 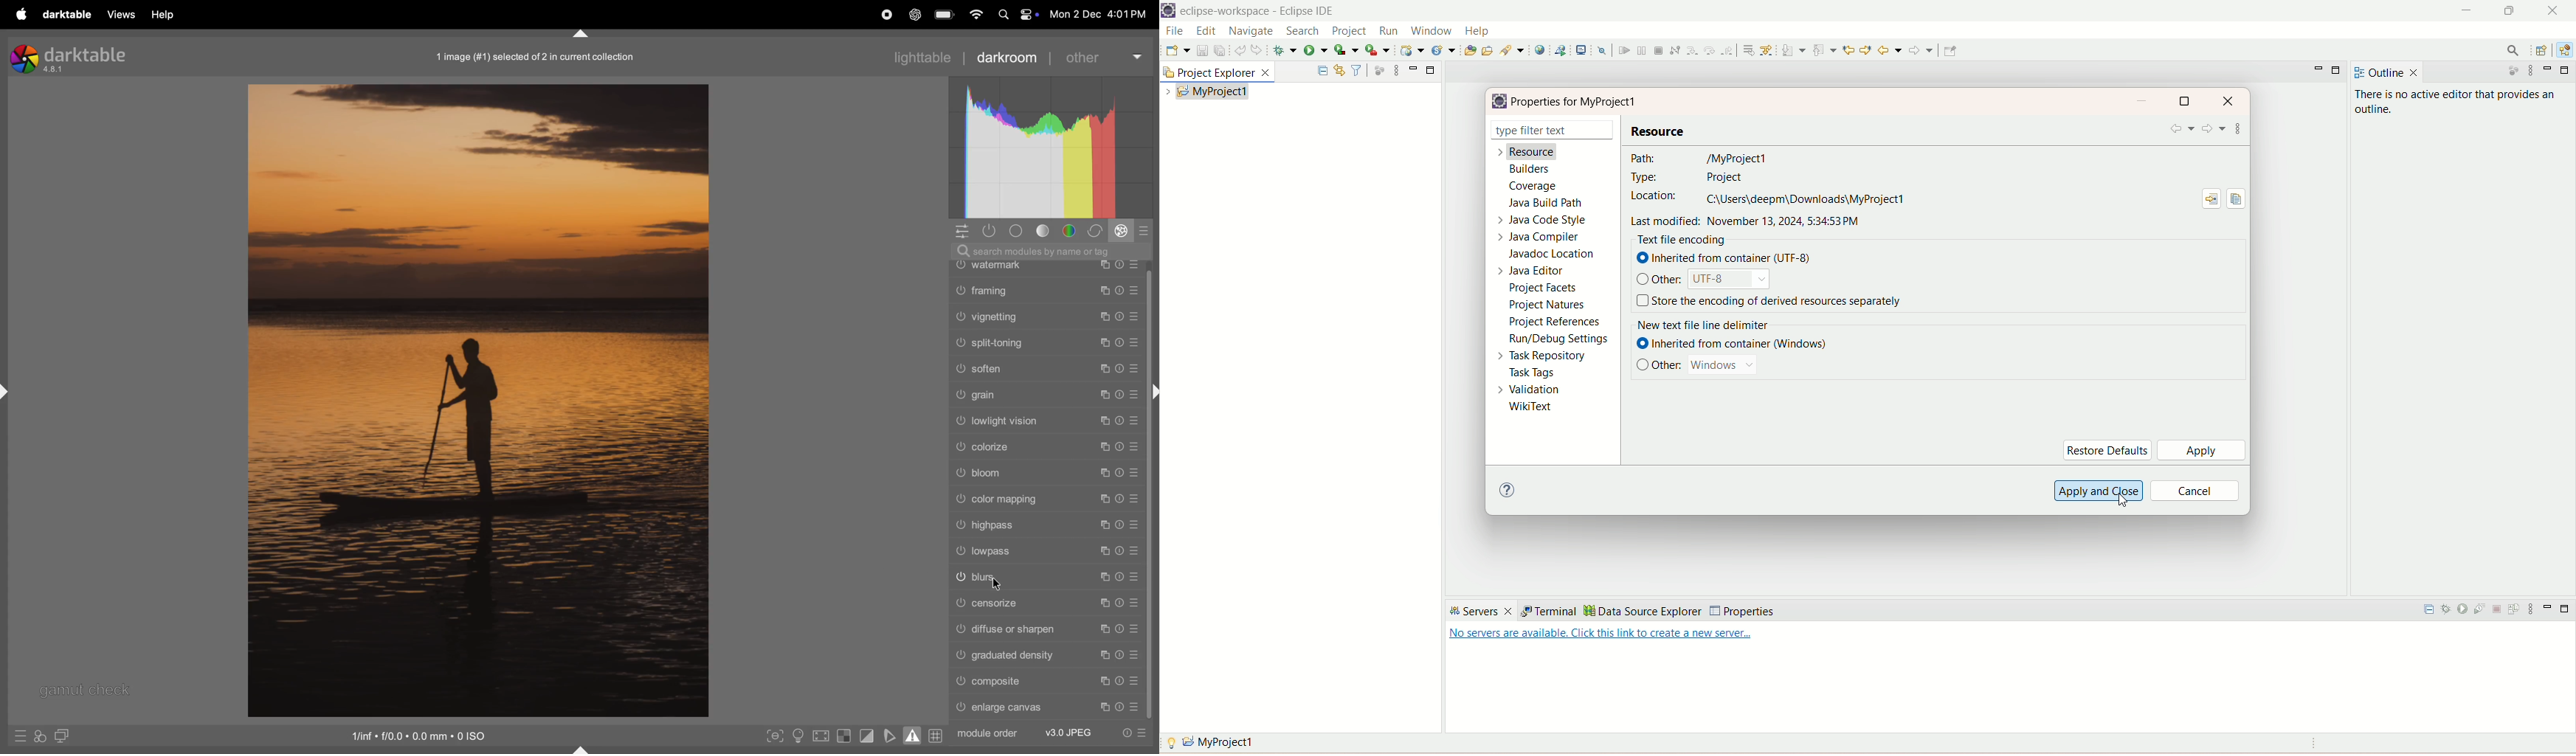 What do you see at coordinates (1045, 289) in the screenshot?
I see `framing` at bounding box center [1045, 289].